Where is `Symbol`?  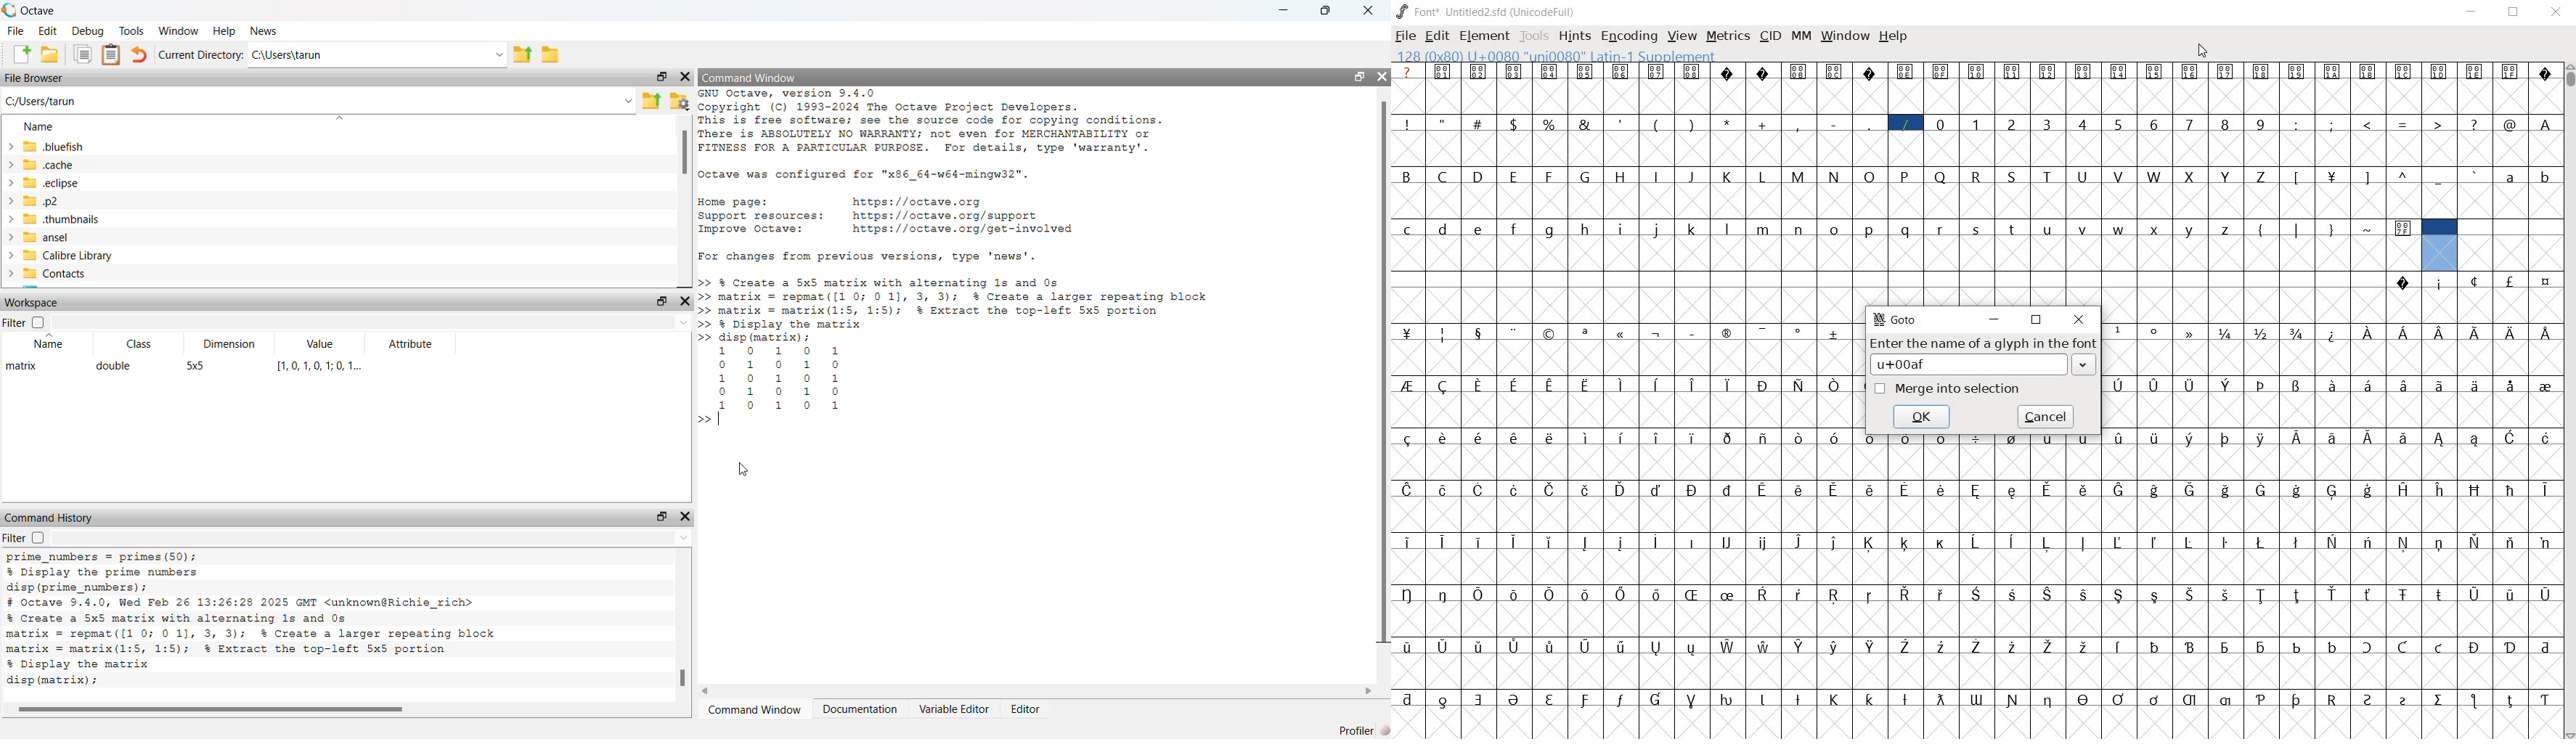 Symbol is located at coordinates (1907, 647).